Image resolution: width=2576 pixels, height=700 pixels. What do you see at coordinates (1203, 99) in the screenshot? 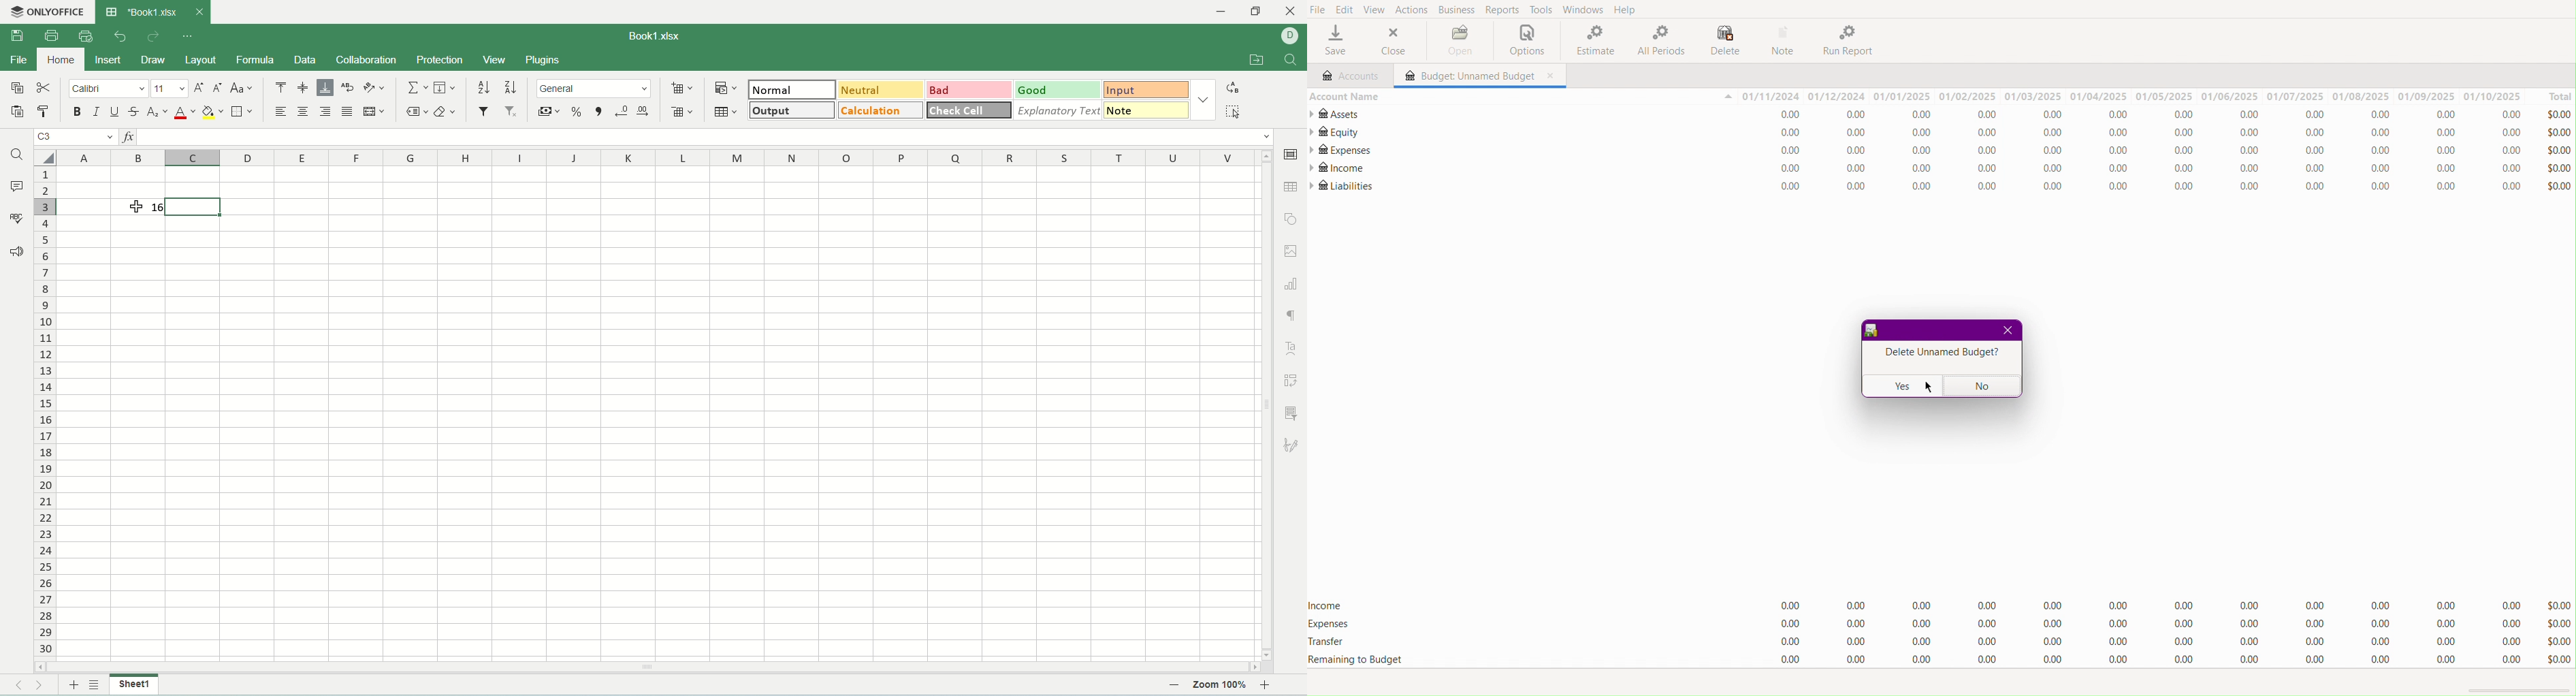
I see `cell style` at bounding box center [1203, 99].